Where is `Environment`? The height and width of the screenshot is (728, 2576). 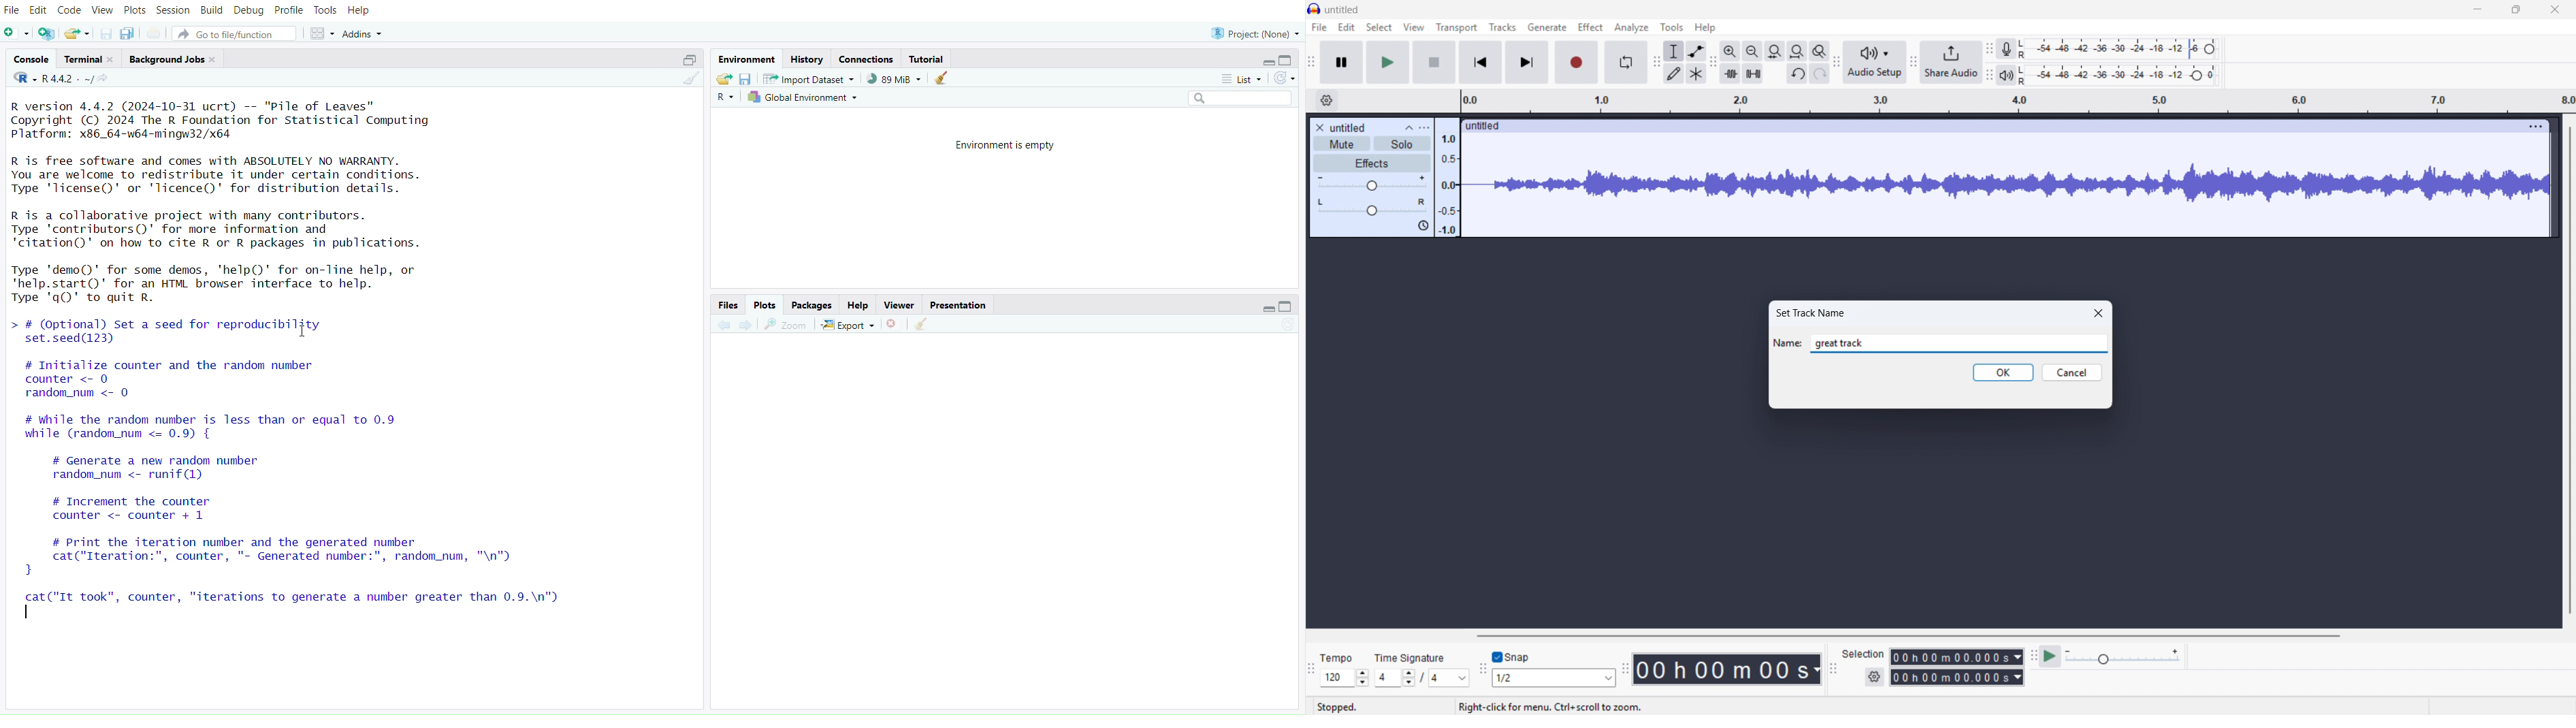 Environment is located at coordinates (748, 57).